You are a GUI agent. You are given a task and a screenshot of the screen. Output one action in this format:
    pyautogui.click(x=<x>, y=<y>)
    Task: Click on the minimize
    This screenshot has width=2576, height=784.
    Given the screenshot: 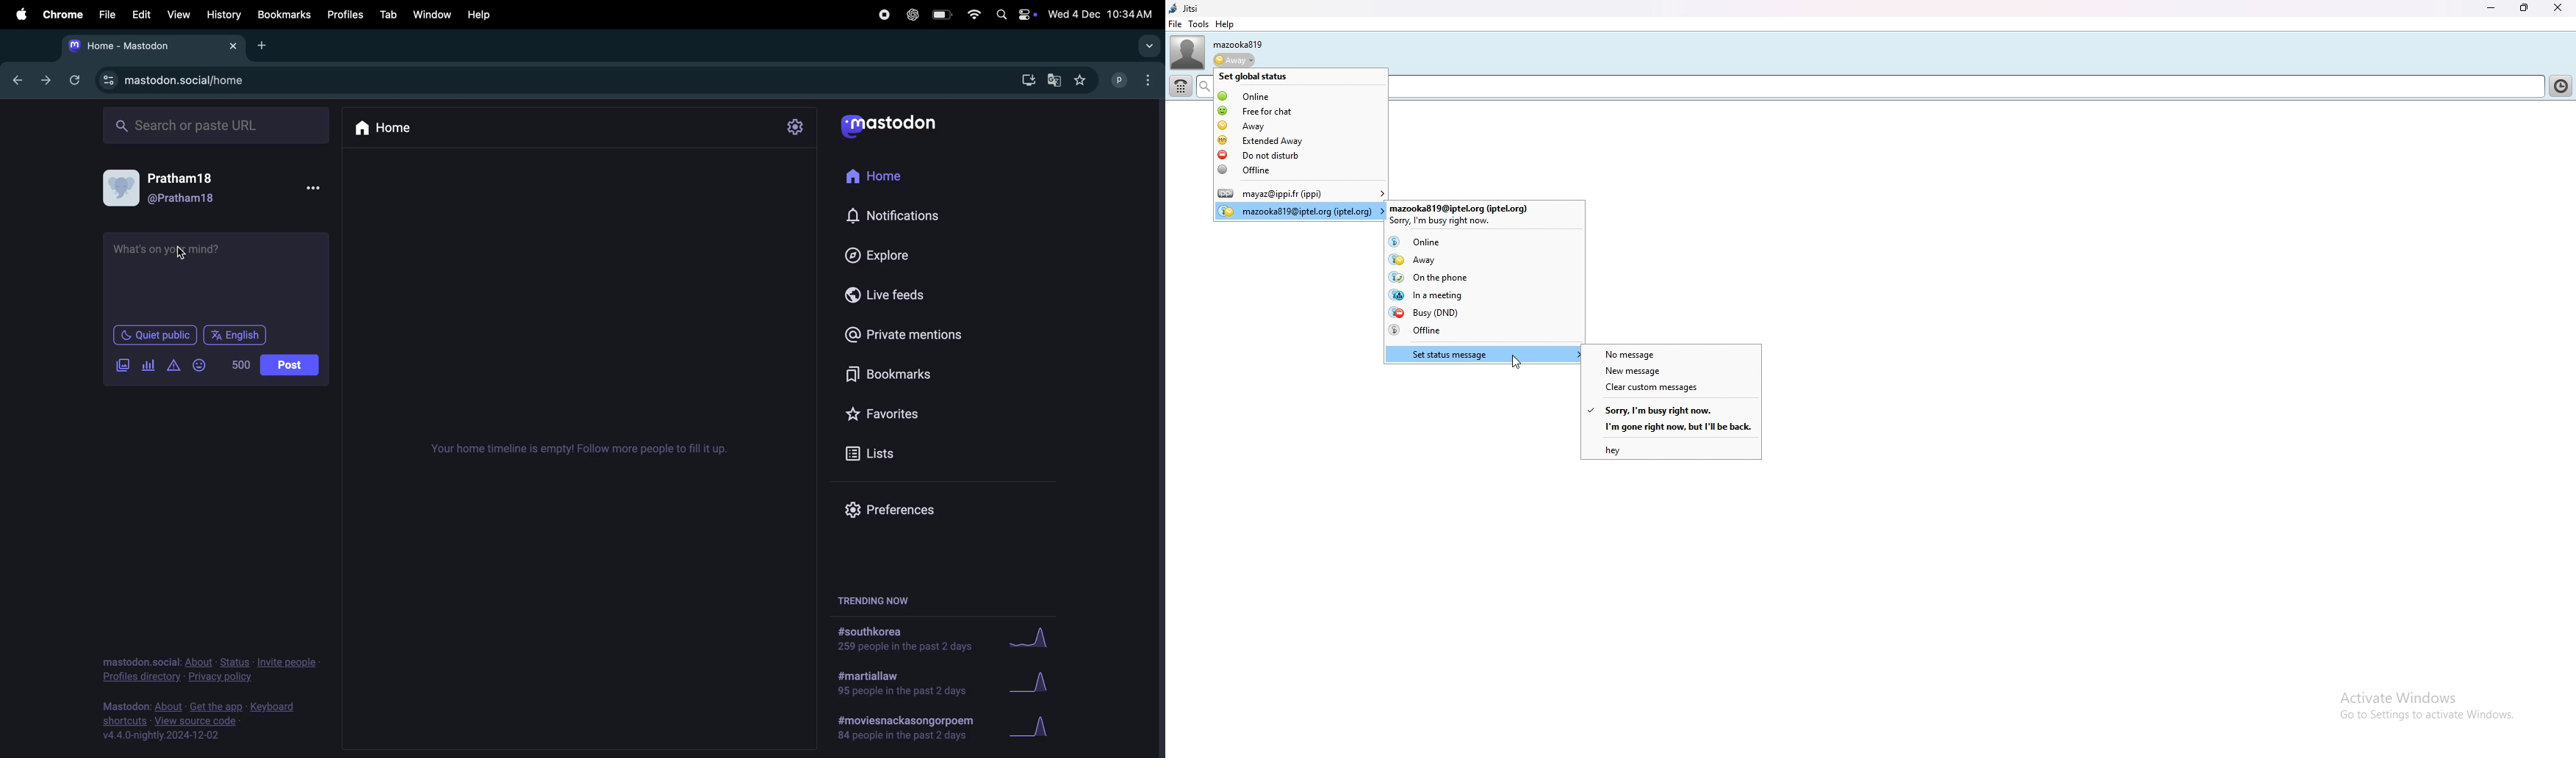 What is the action you would take?
    pyautogui.click(x=2492, y=8)
    